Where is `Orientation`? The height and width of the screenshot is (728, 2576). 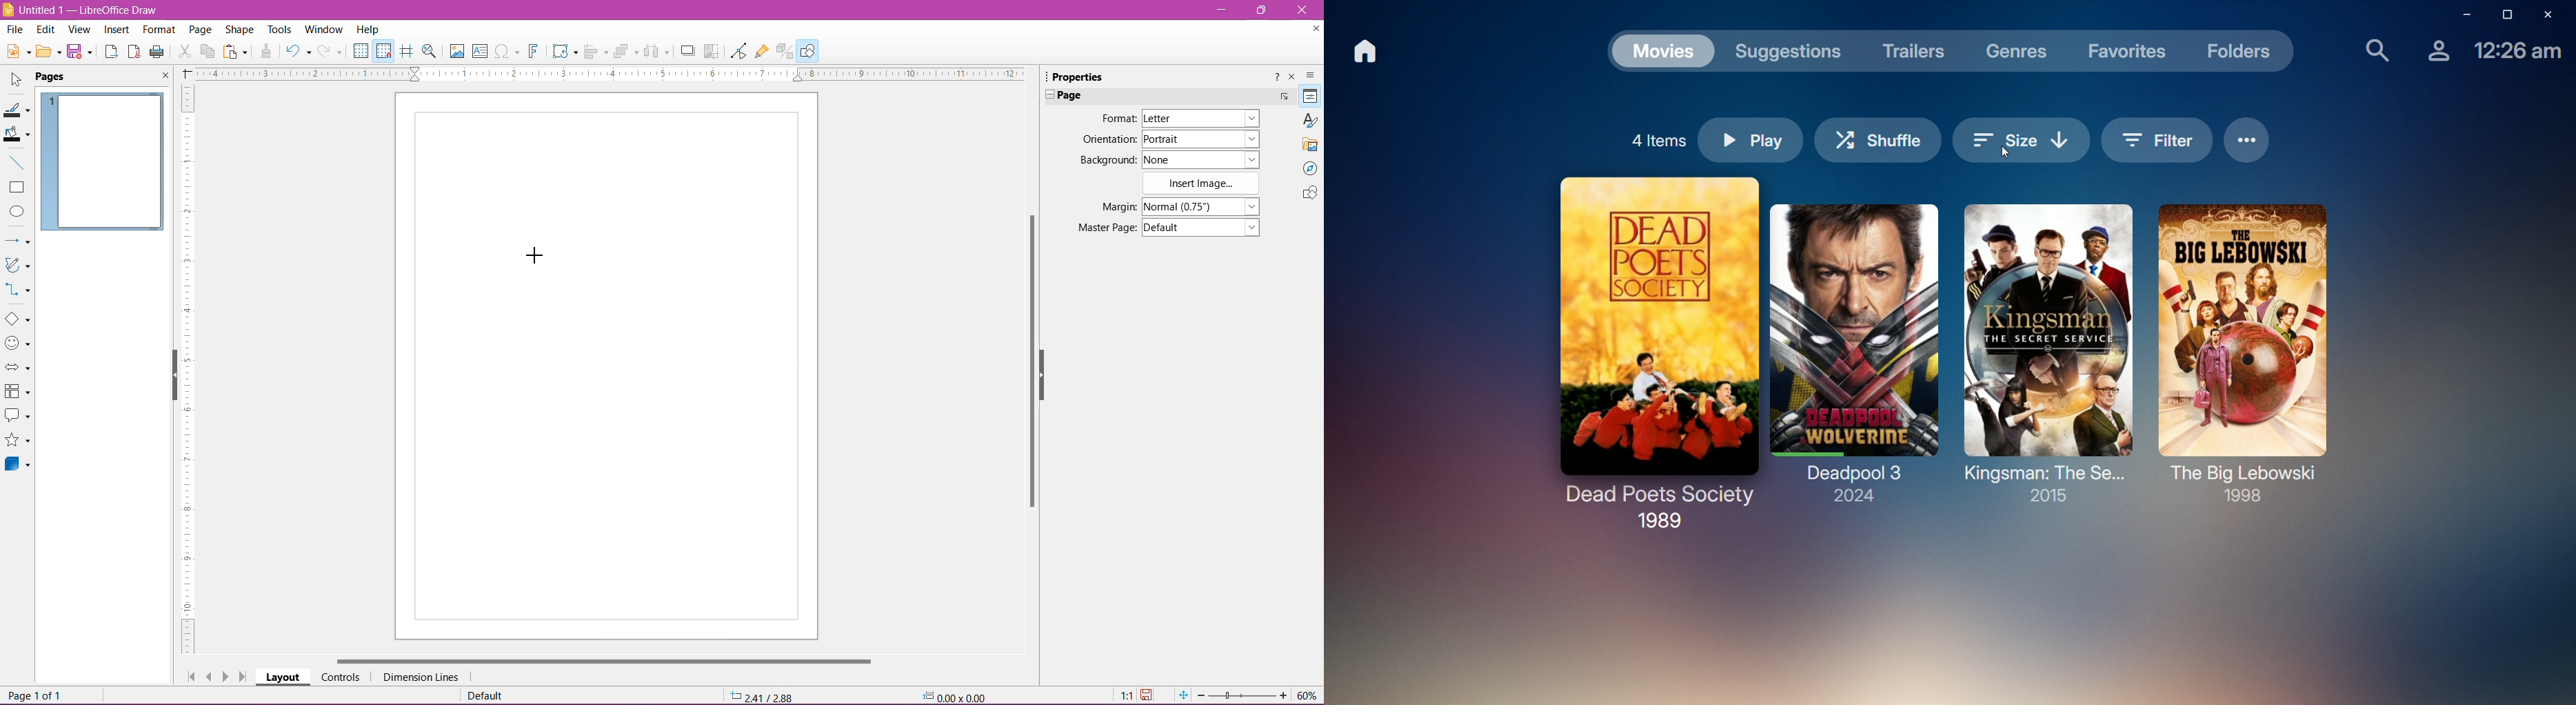
Orientation is located at coordinates (1109, 141).